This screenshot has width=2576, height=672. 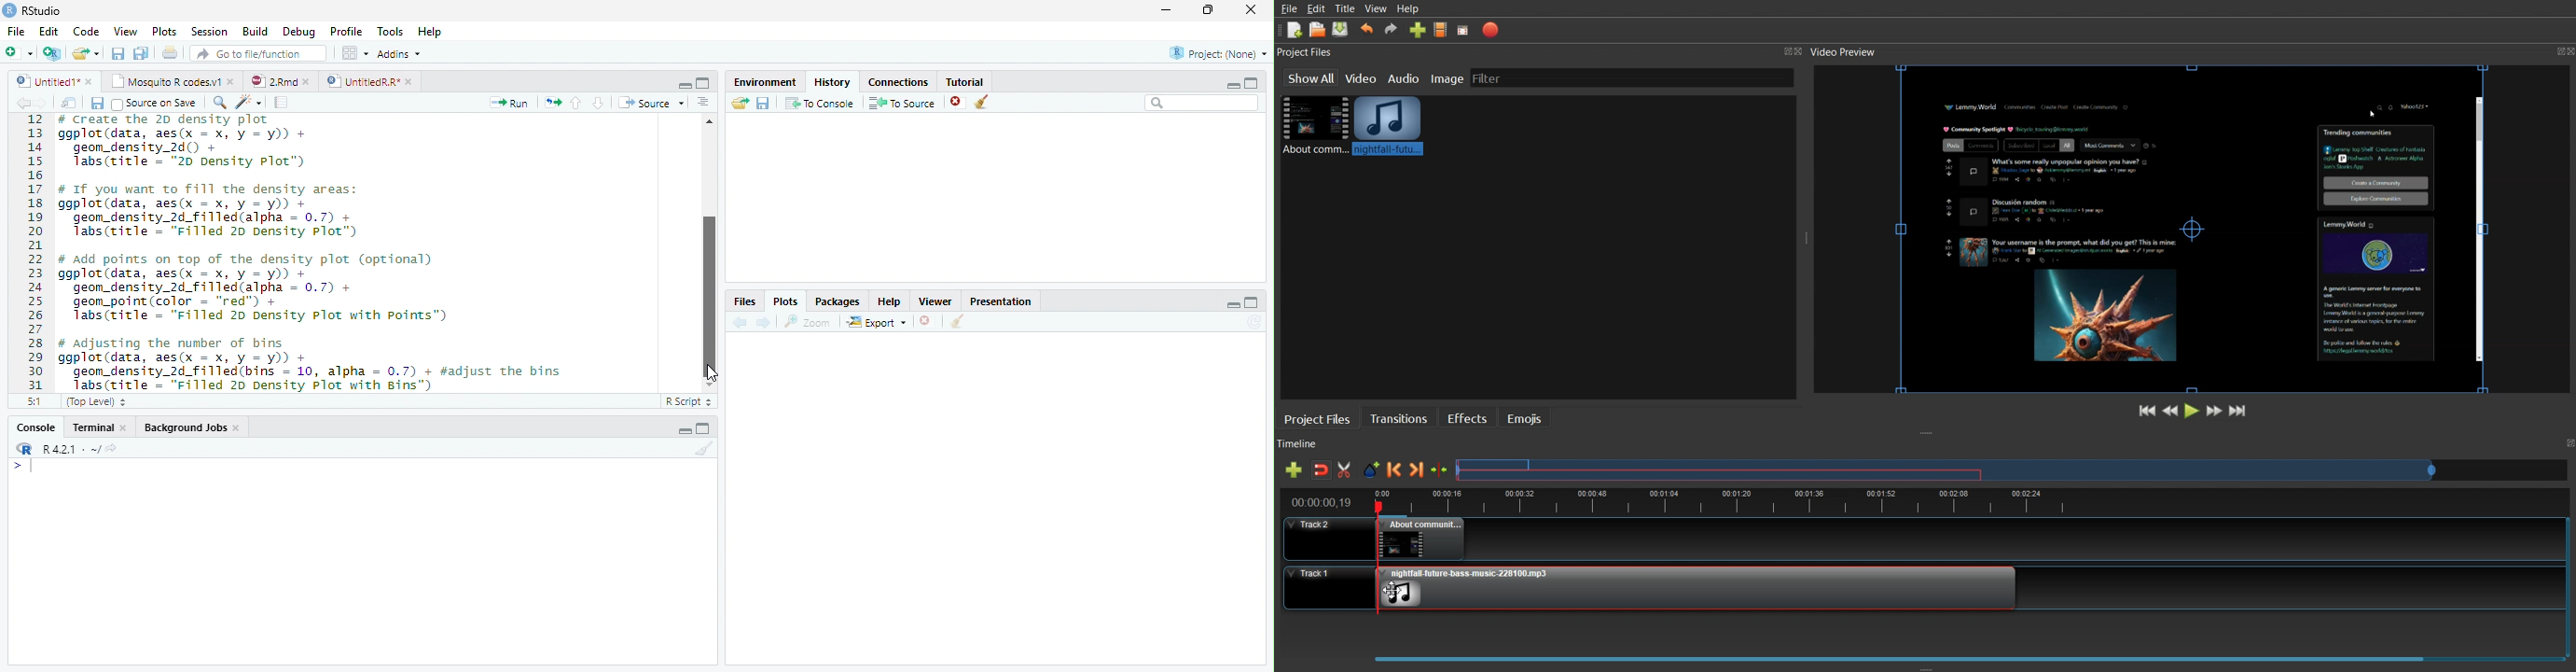 I want to click on ' RStudio, so click(x=32, y=11).